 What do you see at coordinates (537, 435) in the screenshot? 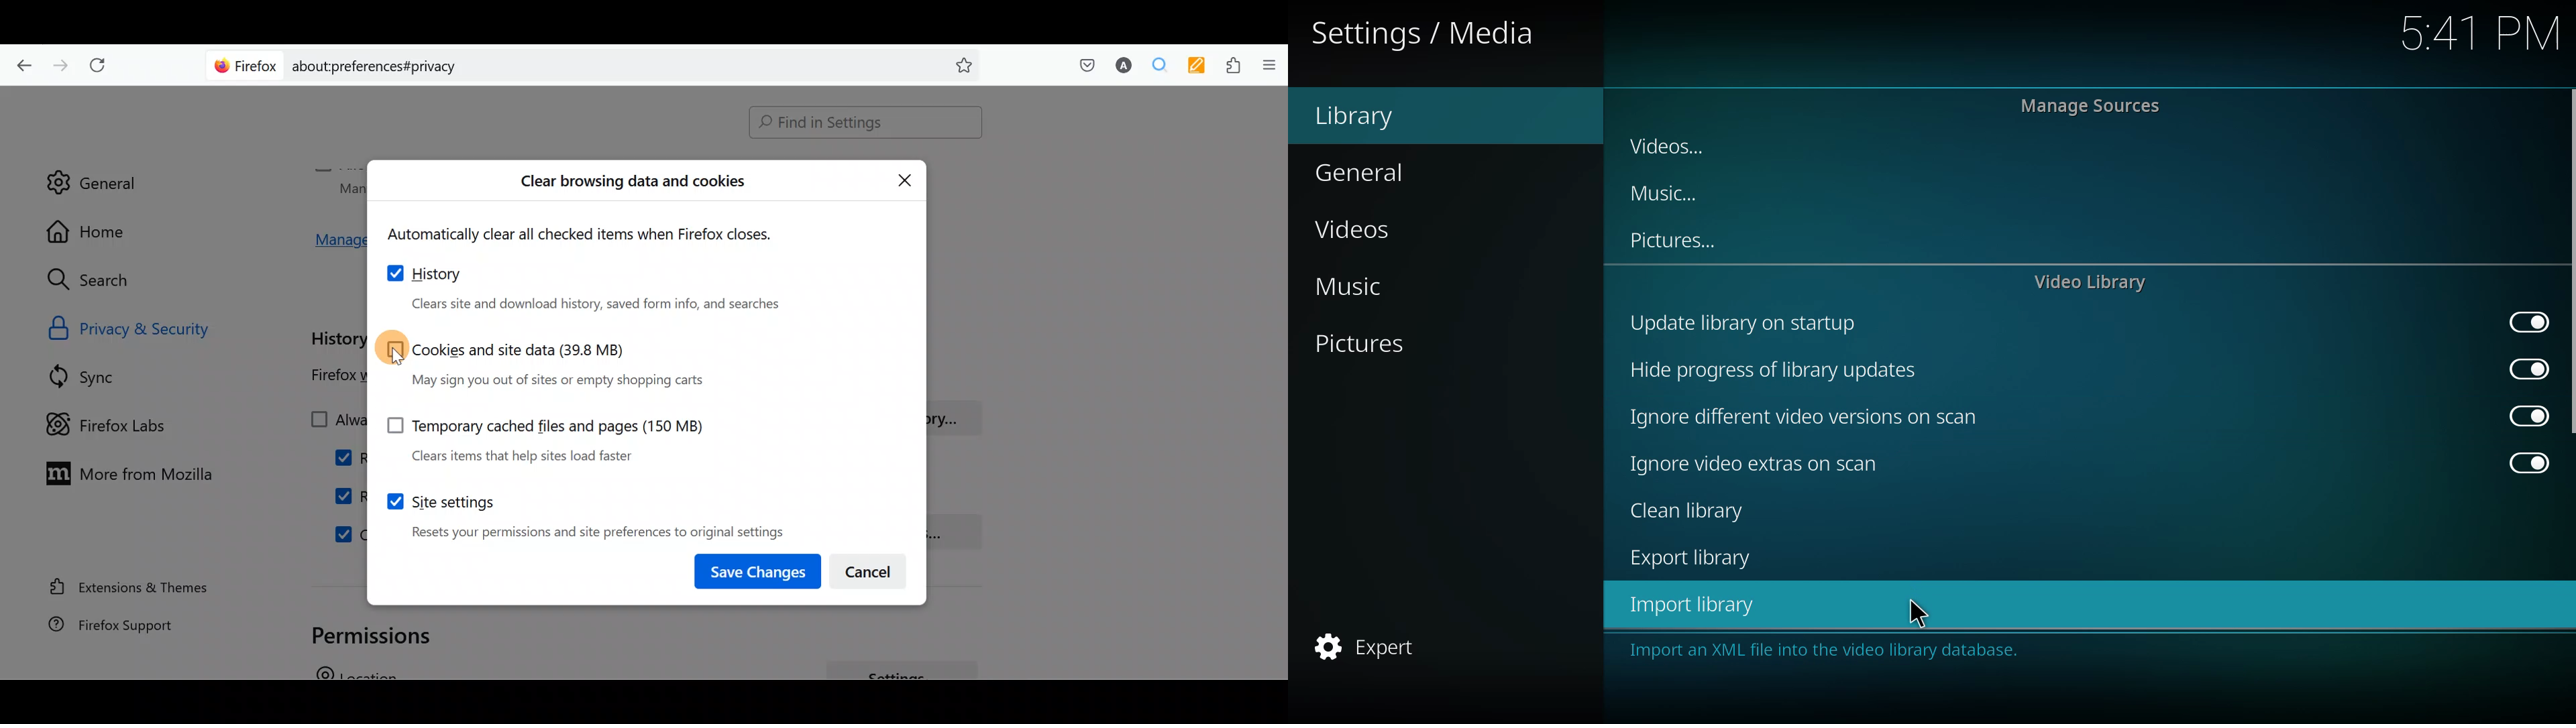
I see `Temporary cached files and pages` at bounding box center [537, 435].